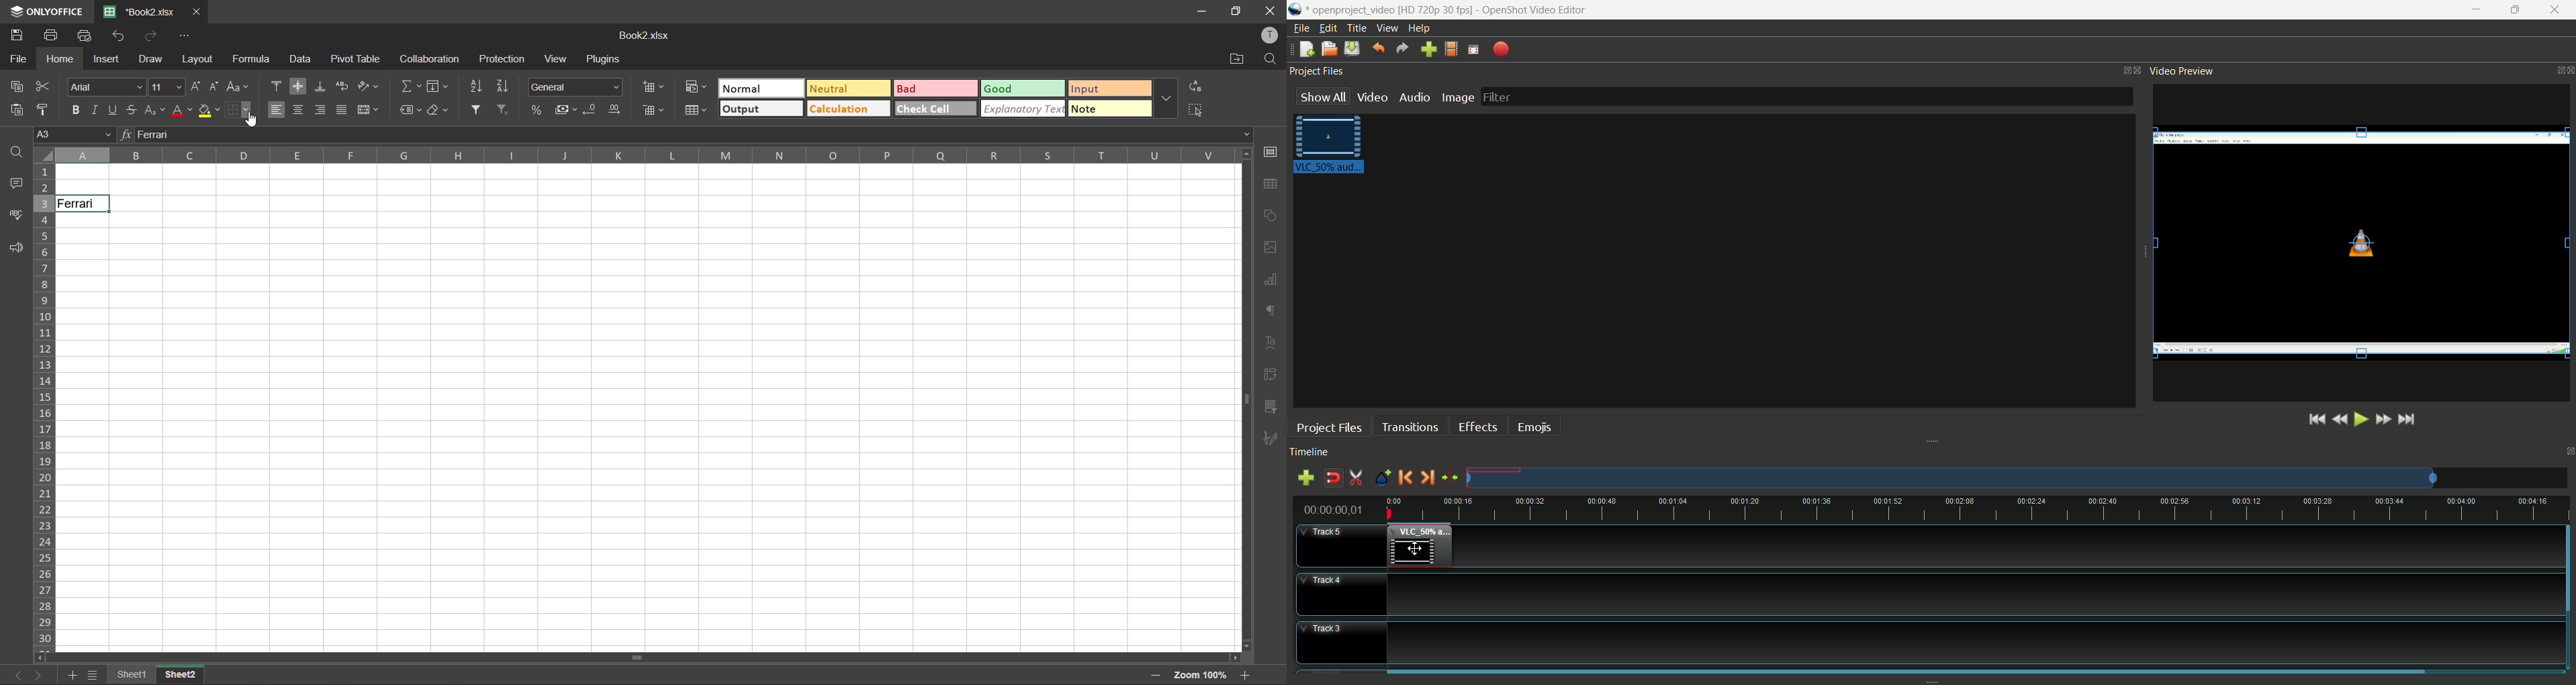  Describe the element at coordinates (759, 109) in the screenshot. I see `output` at that location.